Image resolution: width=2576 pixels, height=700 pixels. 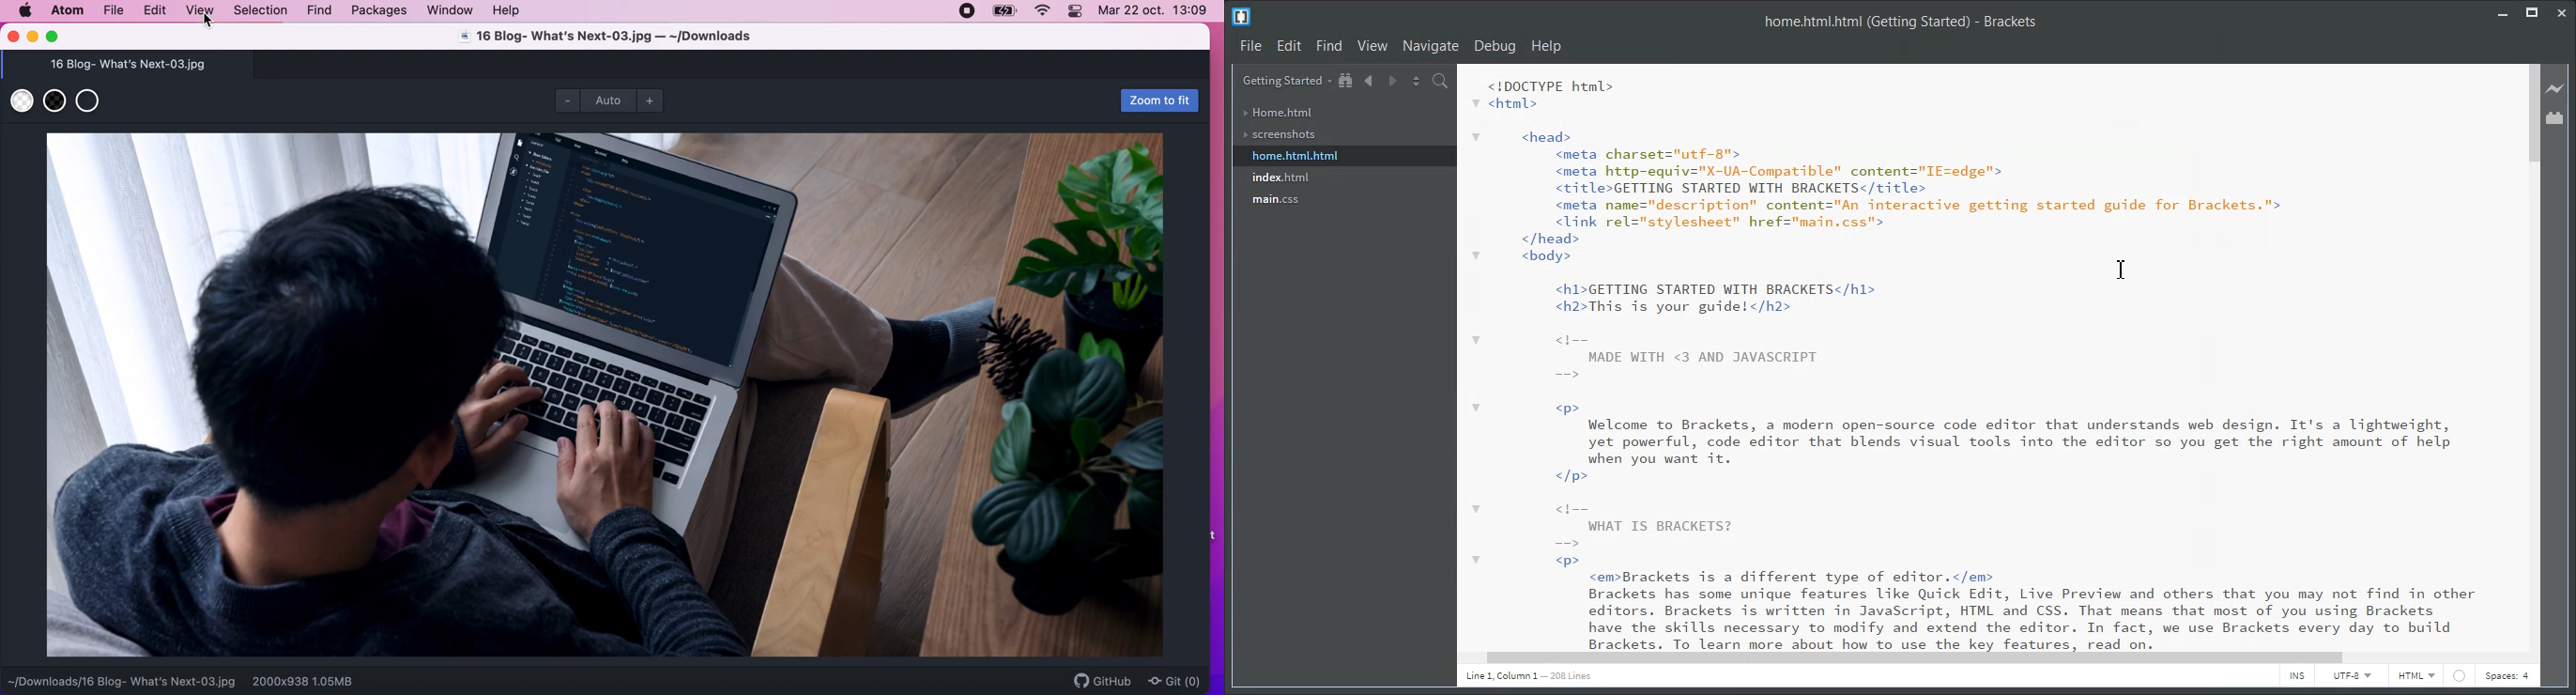 I want to click on Getting Started, so click(x=1286, y=81).